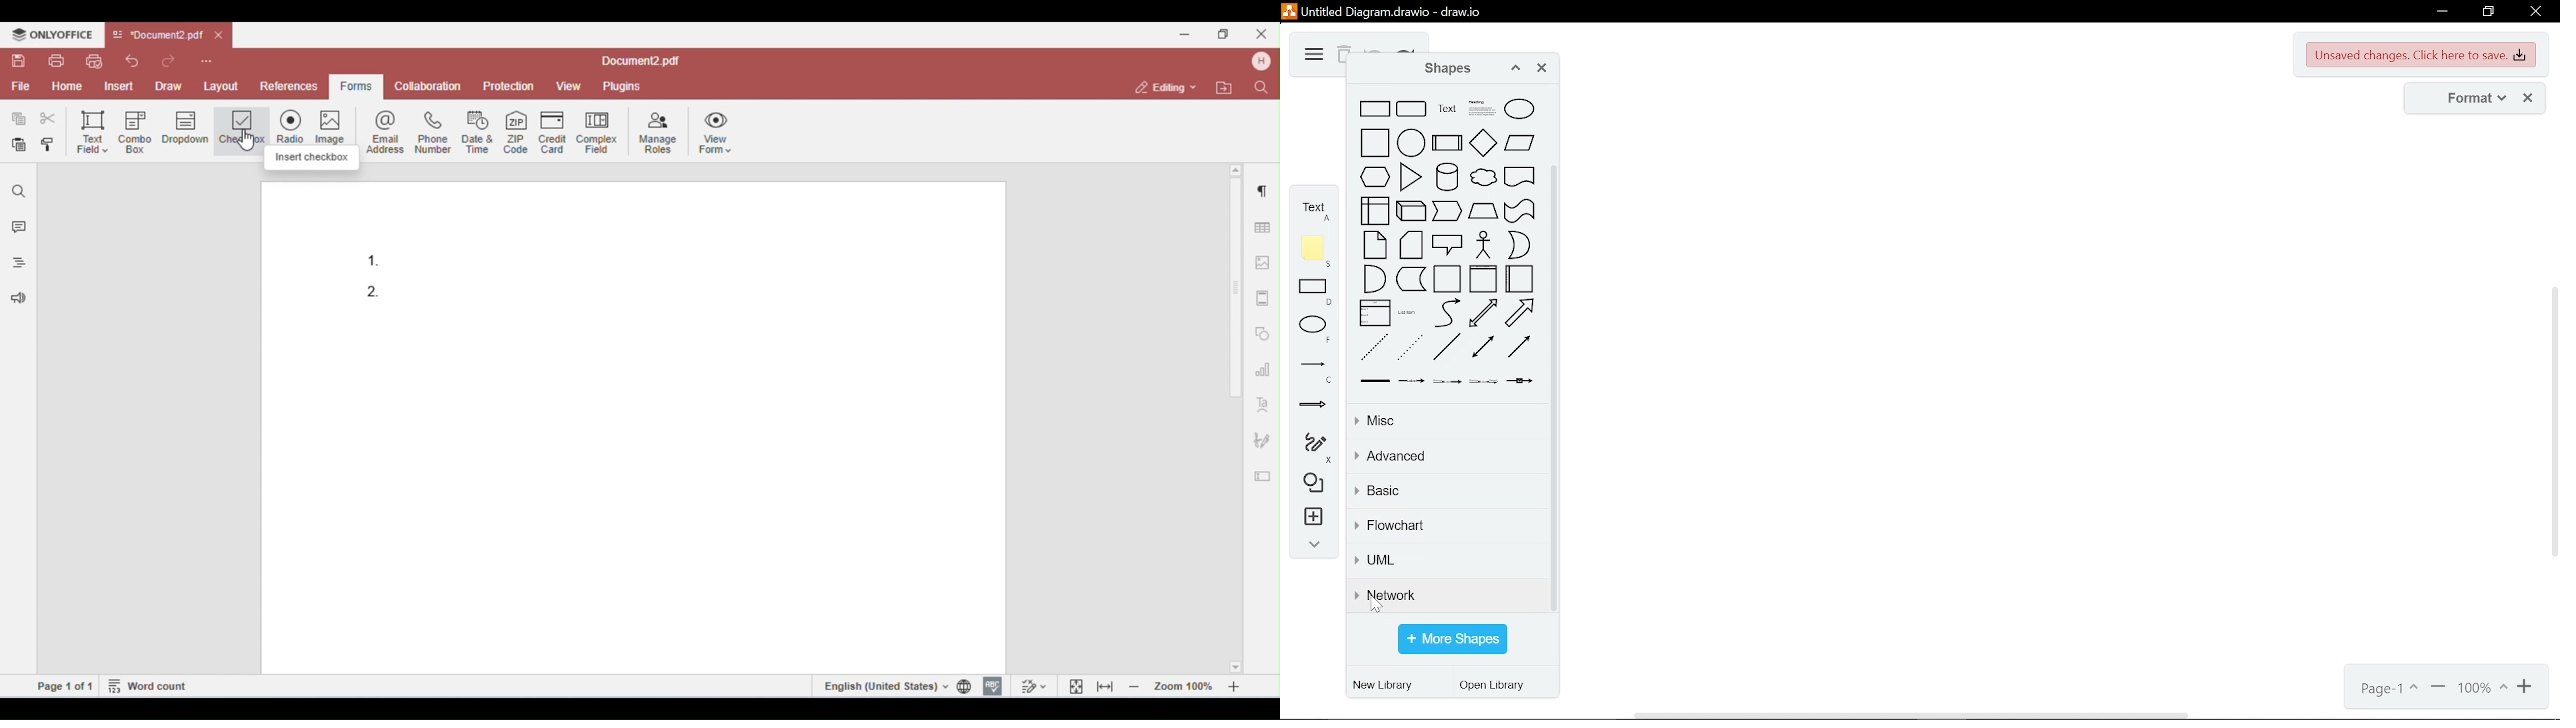 The image size is (2576, 728). I want to click on cylinder, so click(1447, 176).